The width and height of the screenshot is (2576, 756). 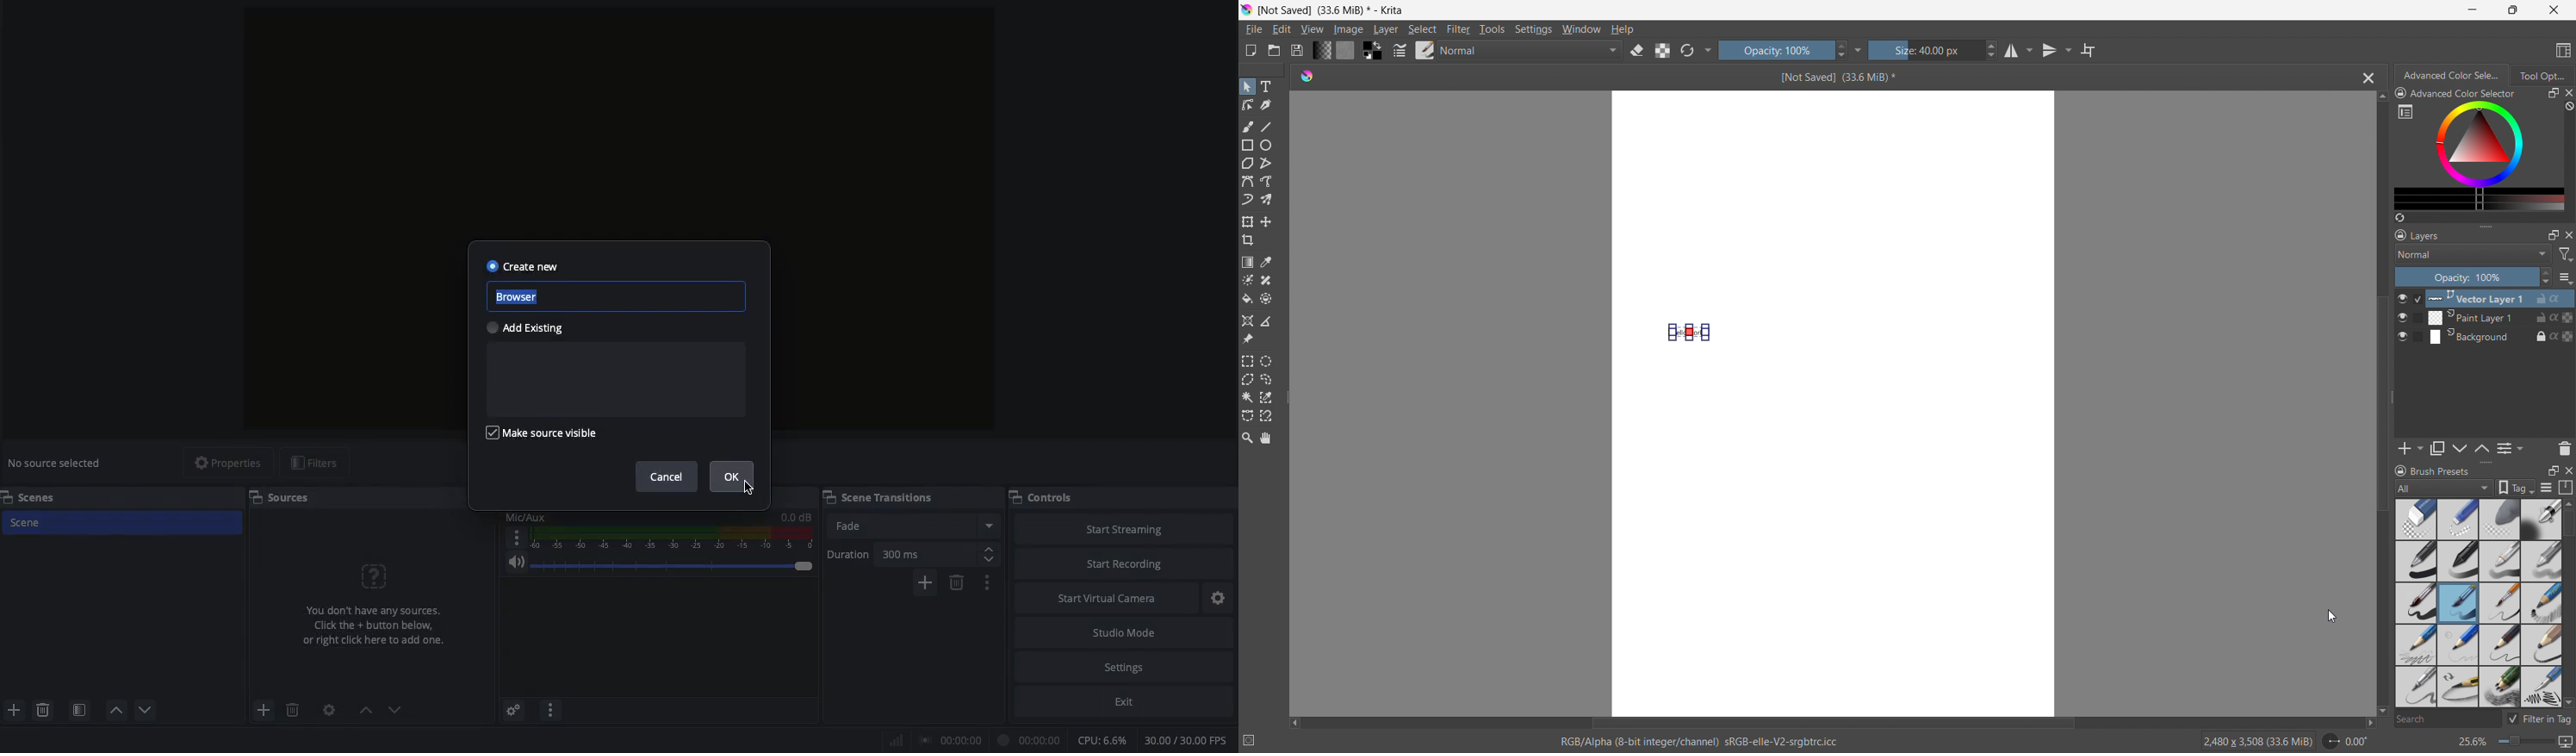 What do you see at coordinates (925, 582) in the screenshot?
I see `Add` at bounding box center [925, 582].